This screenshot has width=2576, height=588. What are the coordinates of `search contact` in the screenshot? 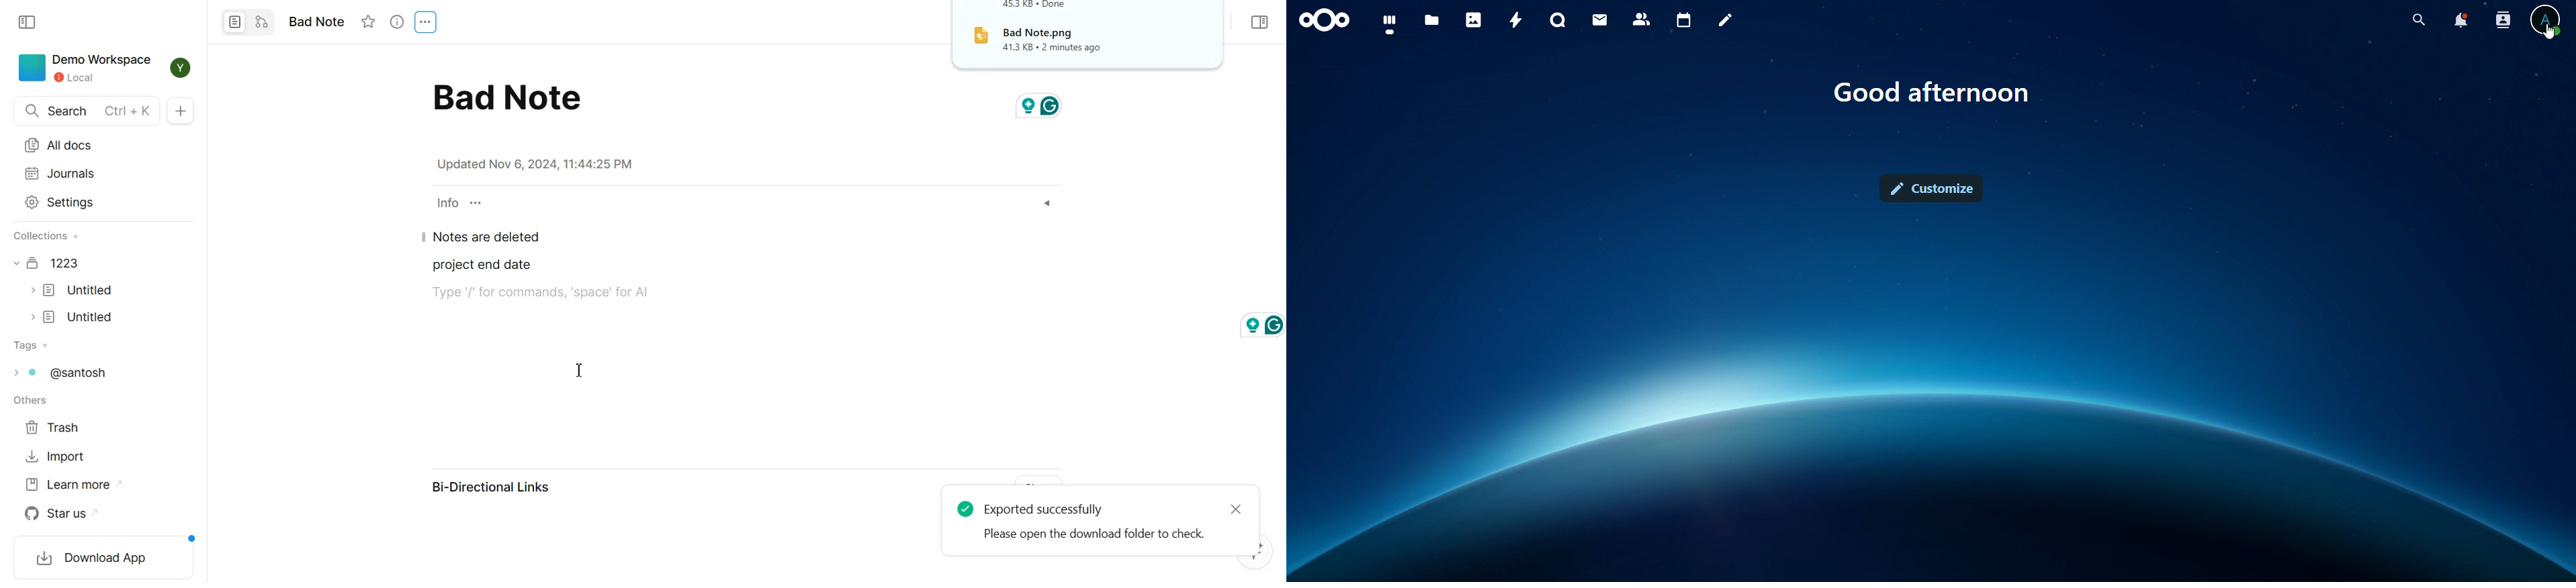 It's located at (2501, 19).